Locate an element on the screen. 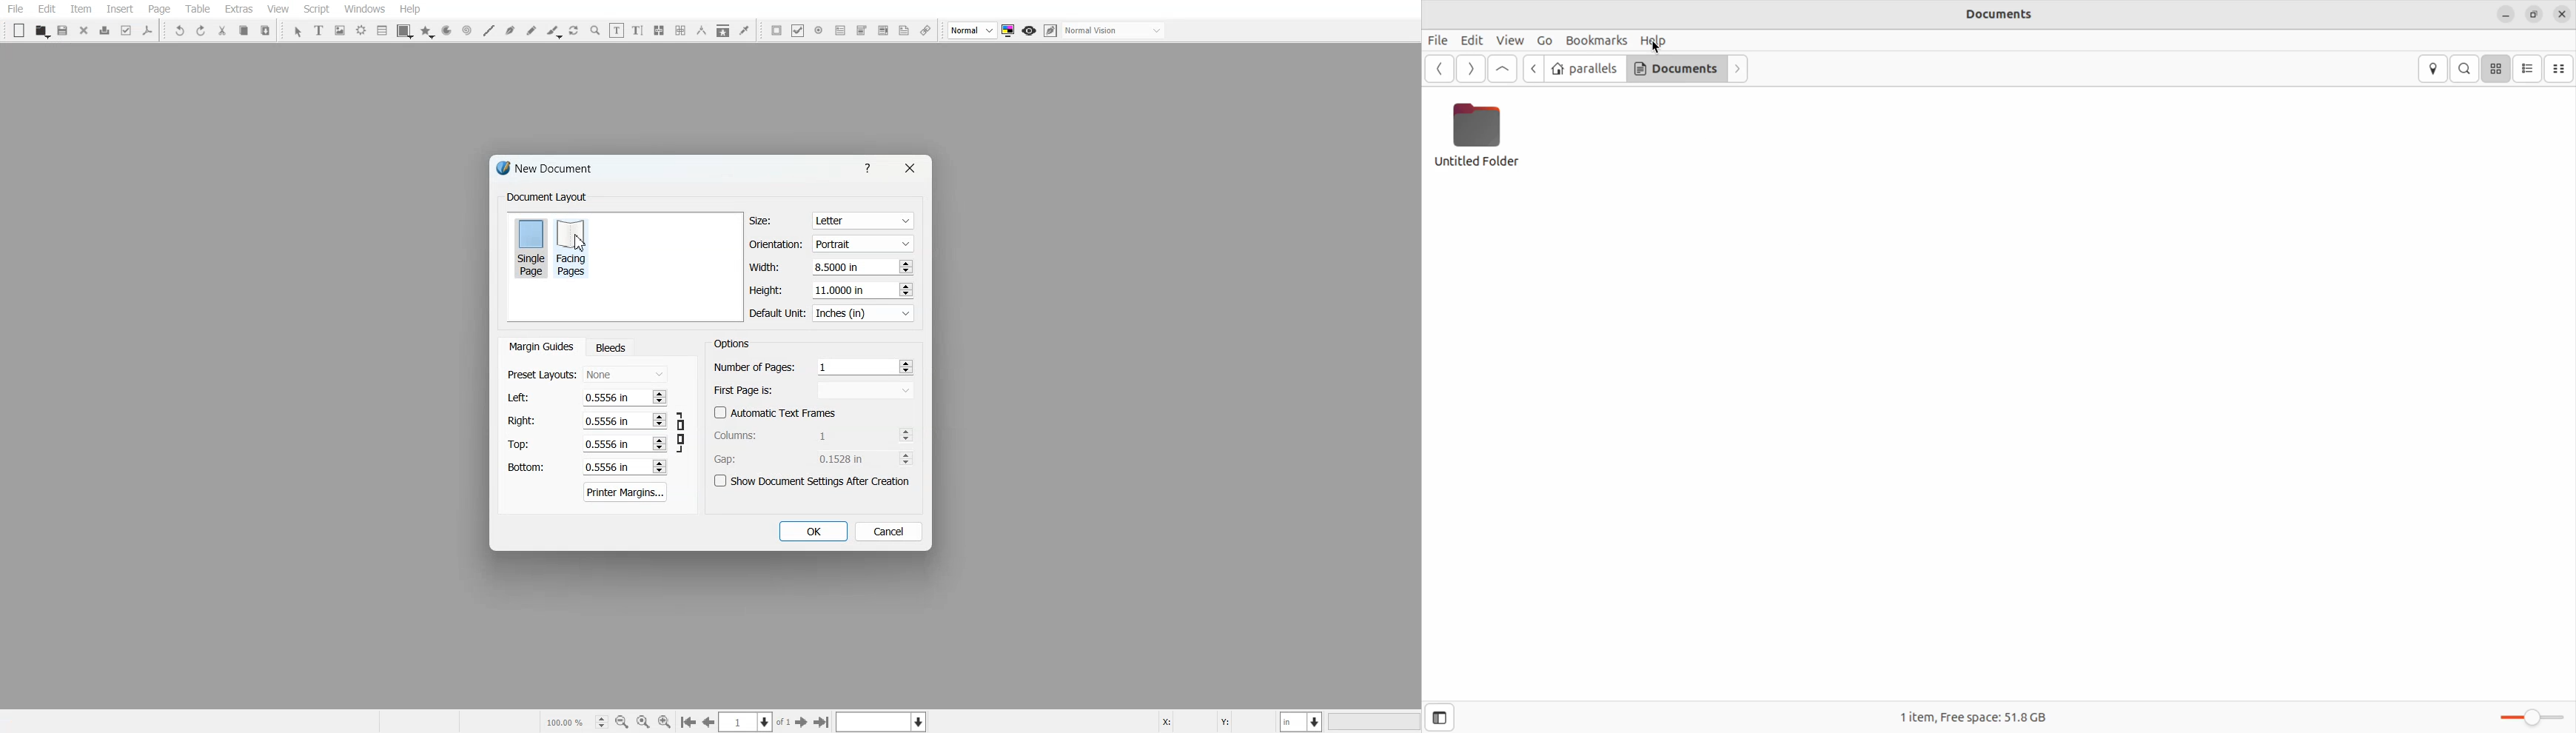  Increase and decrease No.  is located at coordinates (658, 396).